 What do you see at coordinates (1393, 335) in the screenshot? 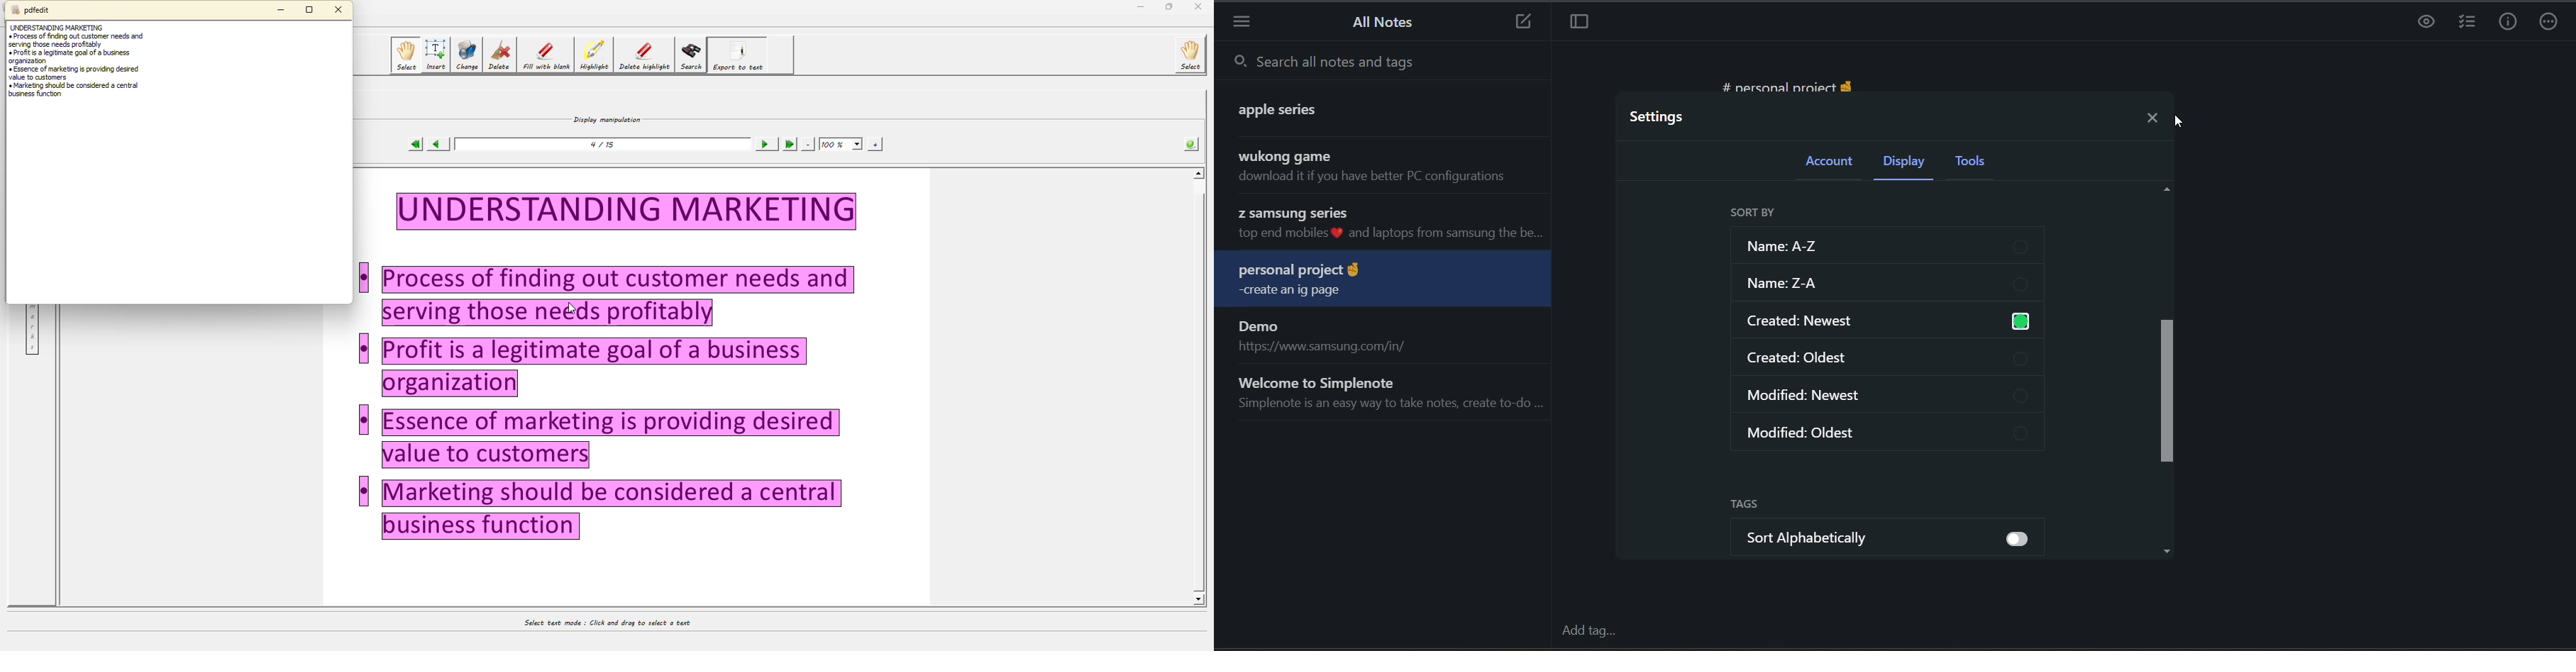
I see `note title and preview sorted in reverse chronological order` at bounding box center [1393, 335].